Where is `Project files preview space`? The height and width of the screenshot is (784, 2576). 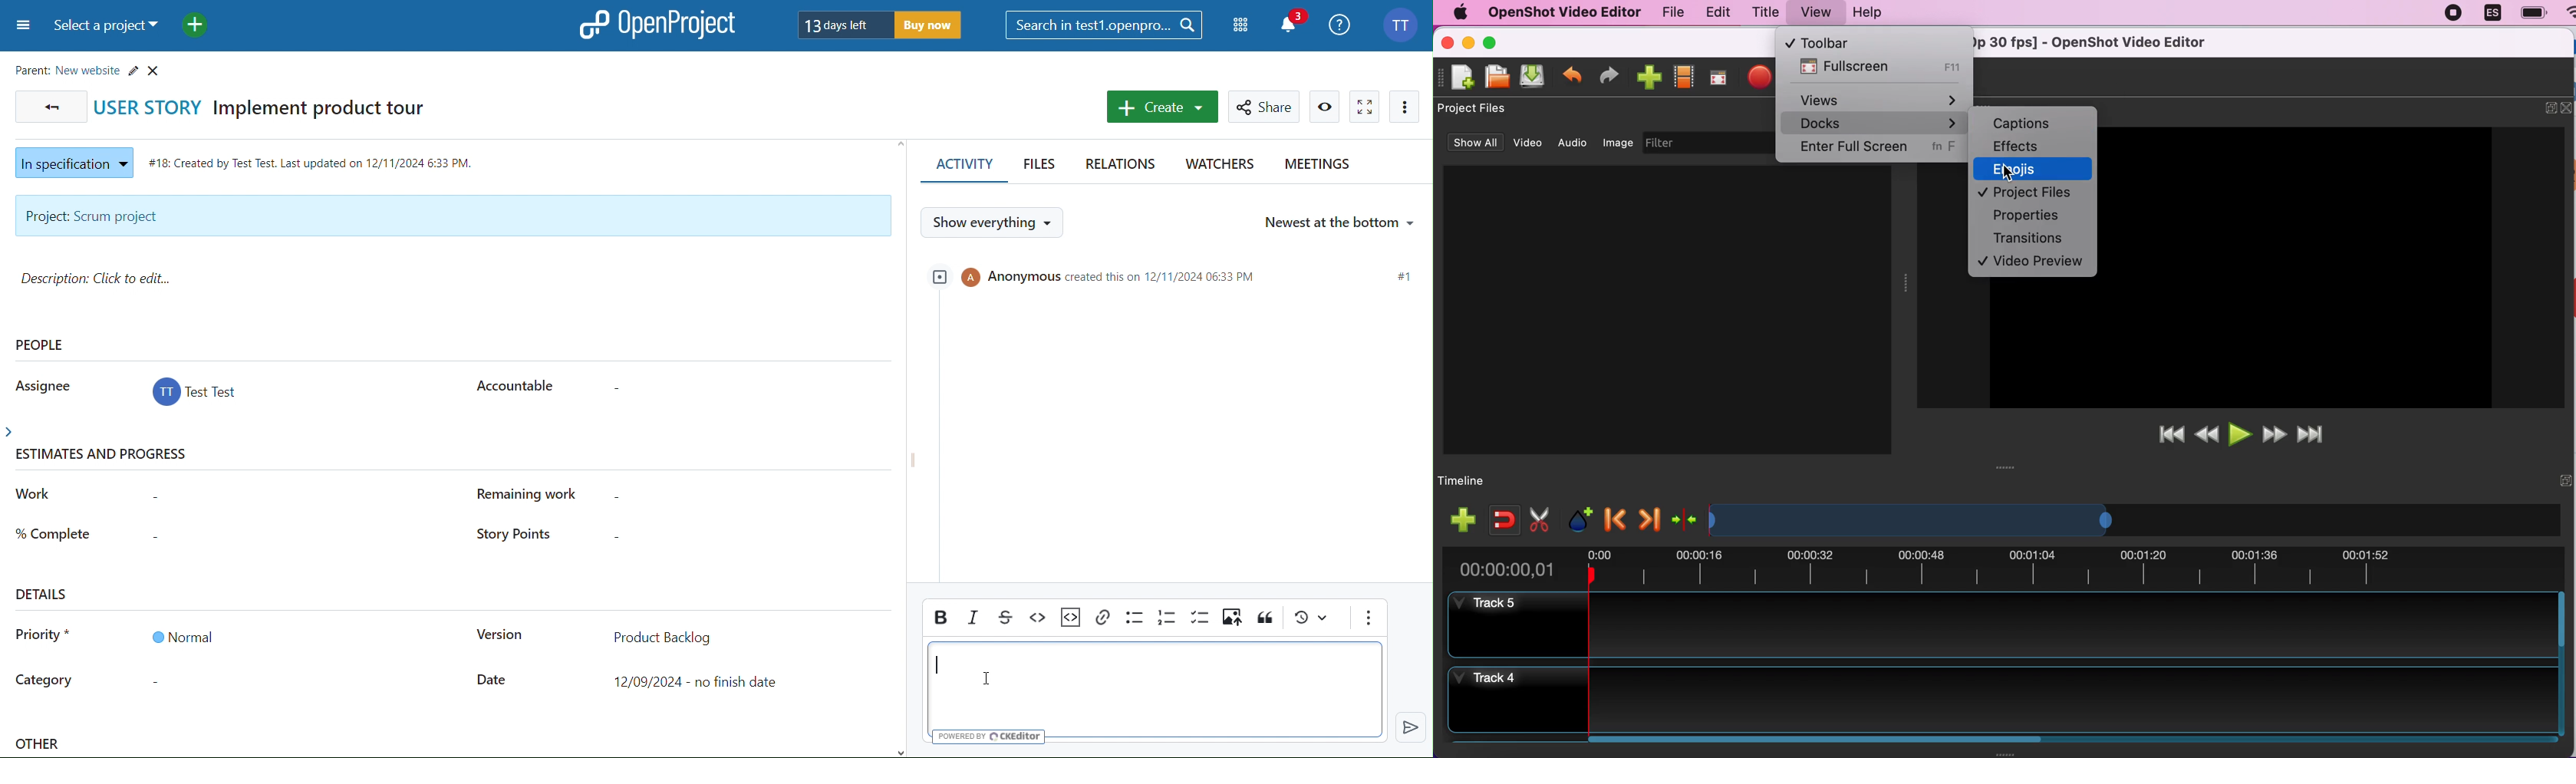
Project files preview space is located at coordinates (1667, 309).